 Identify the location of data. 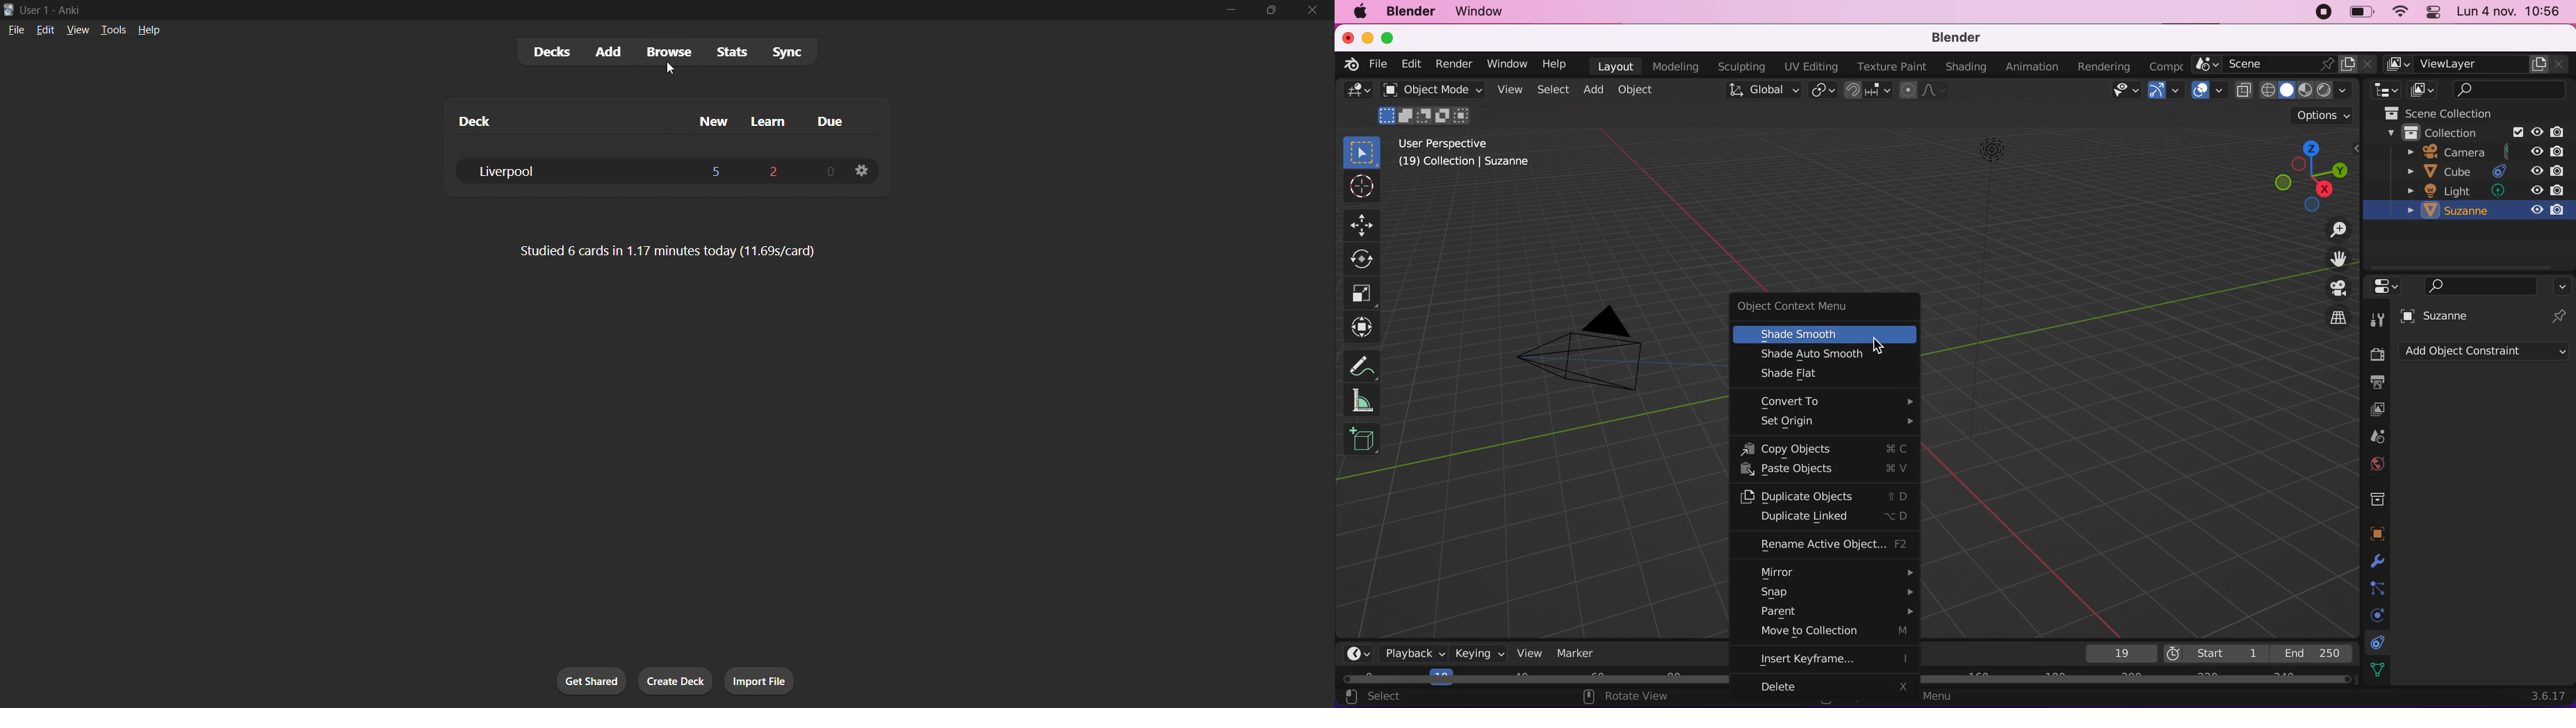
(2378, 668).